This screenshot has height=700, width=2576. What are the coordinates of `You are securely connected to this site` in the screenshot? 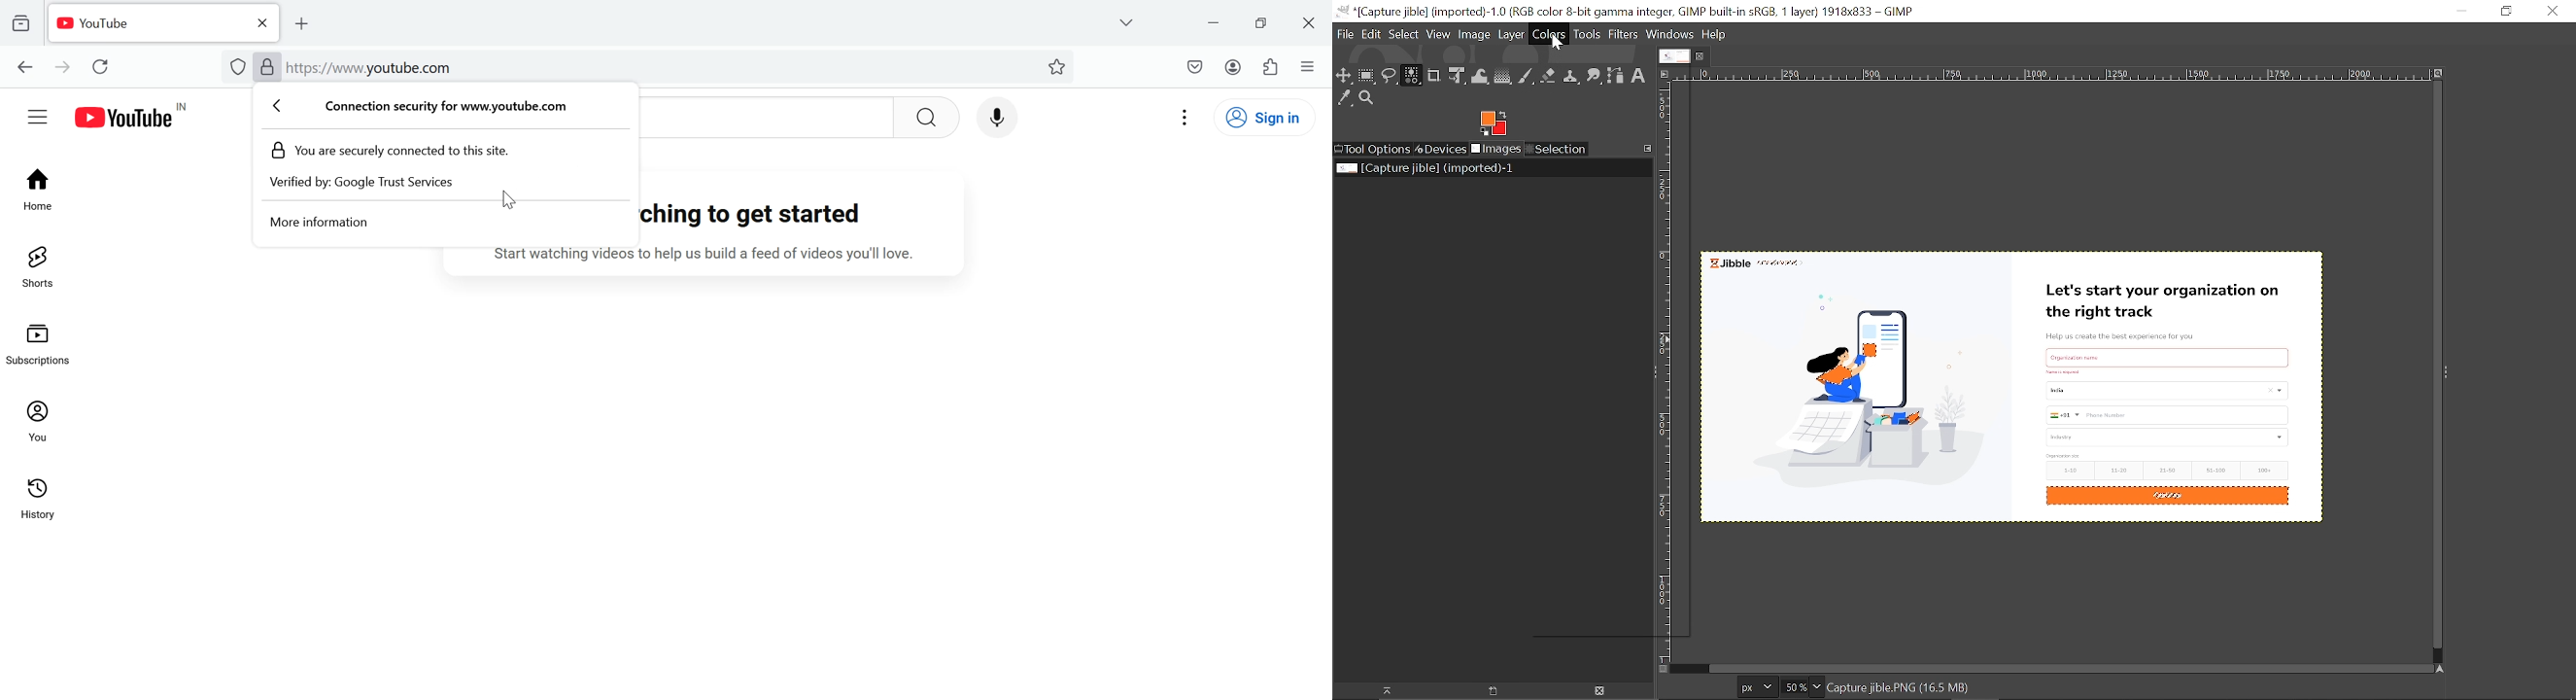 It's located at (399, 152).